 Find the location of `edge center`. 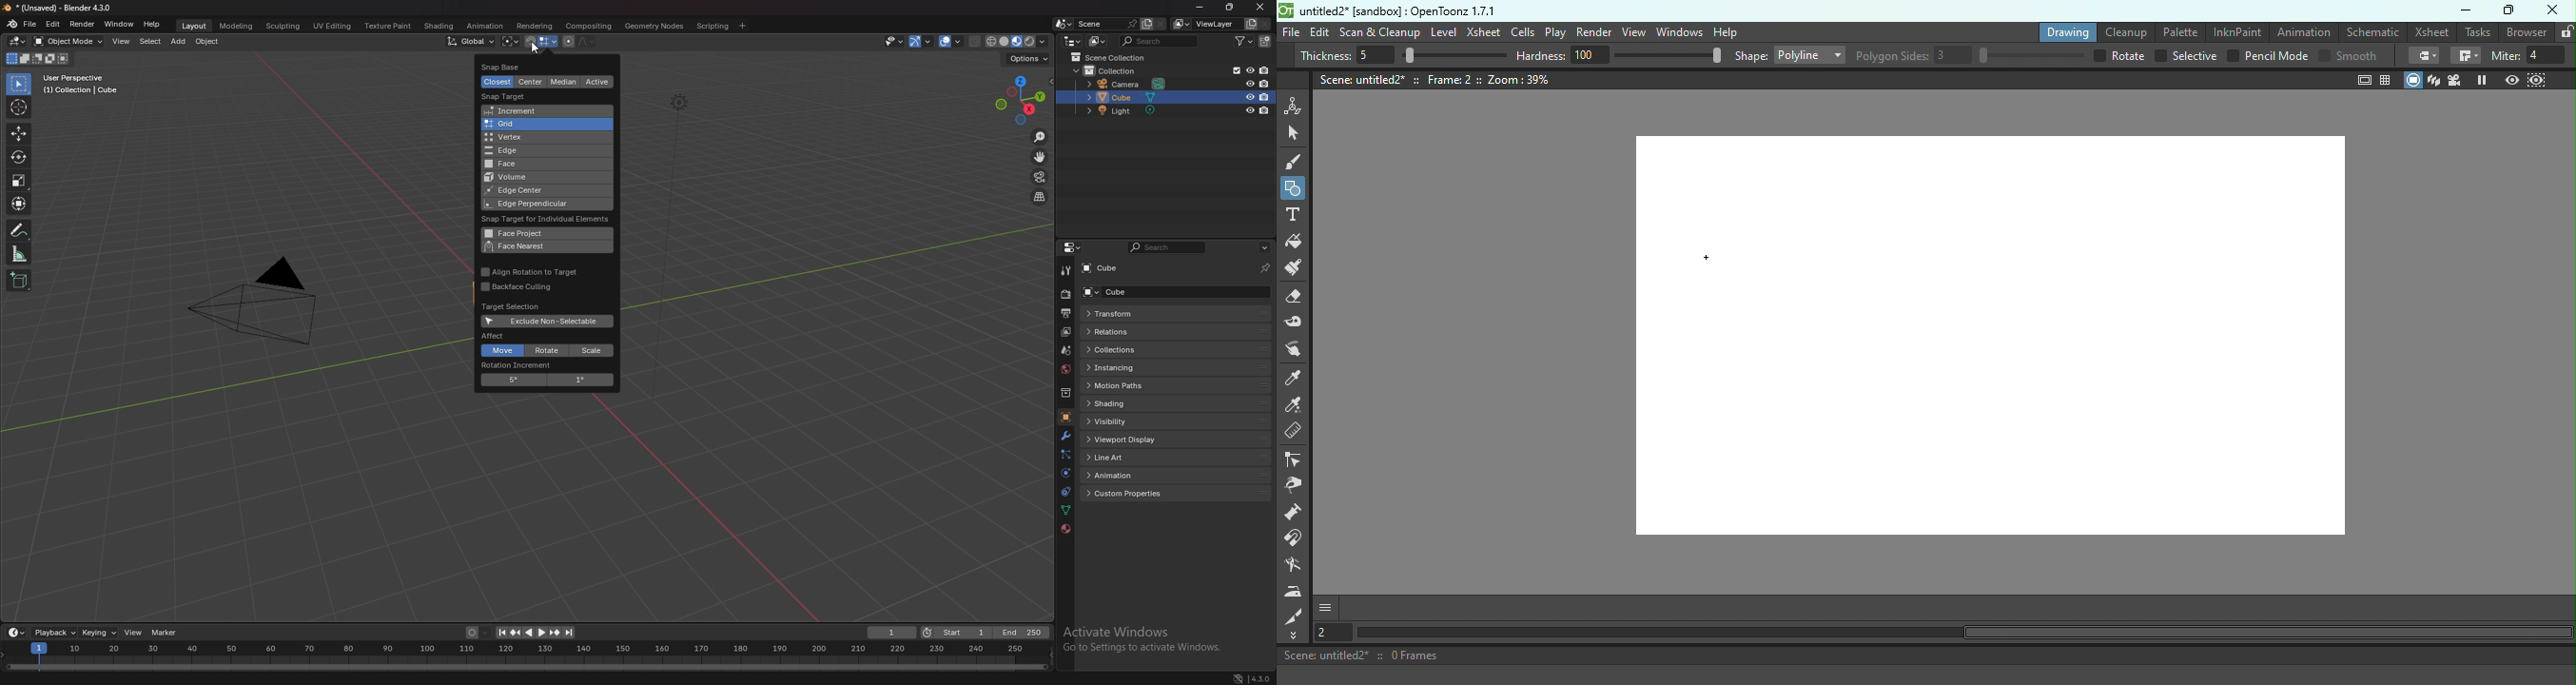

edge center is located at coordinates (529, 191).